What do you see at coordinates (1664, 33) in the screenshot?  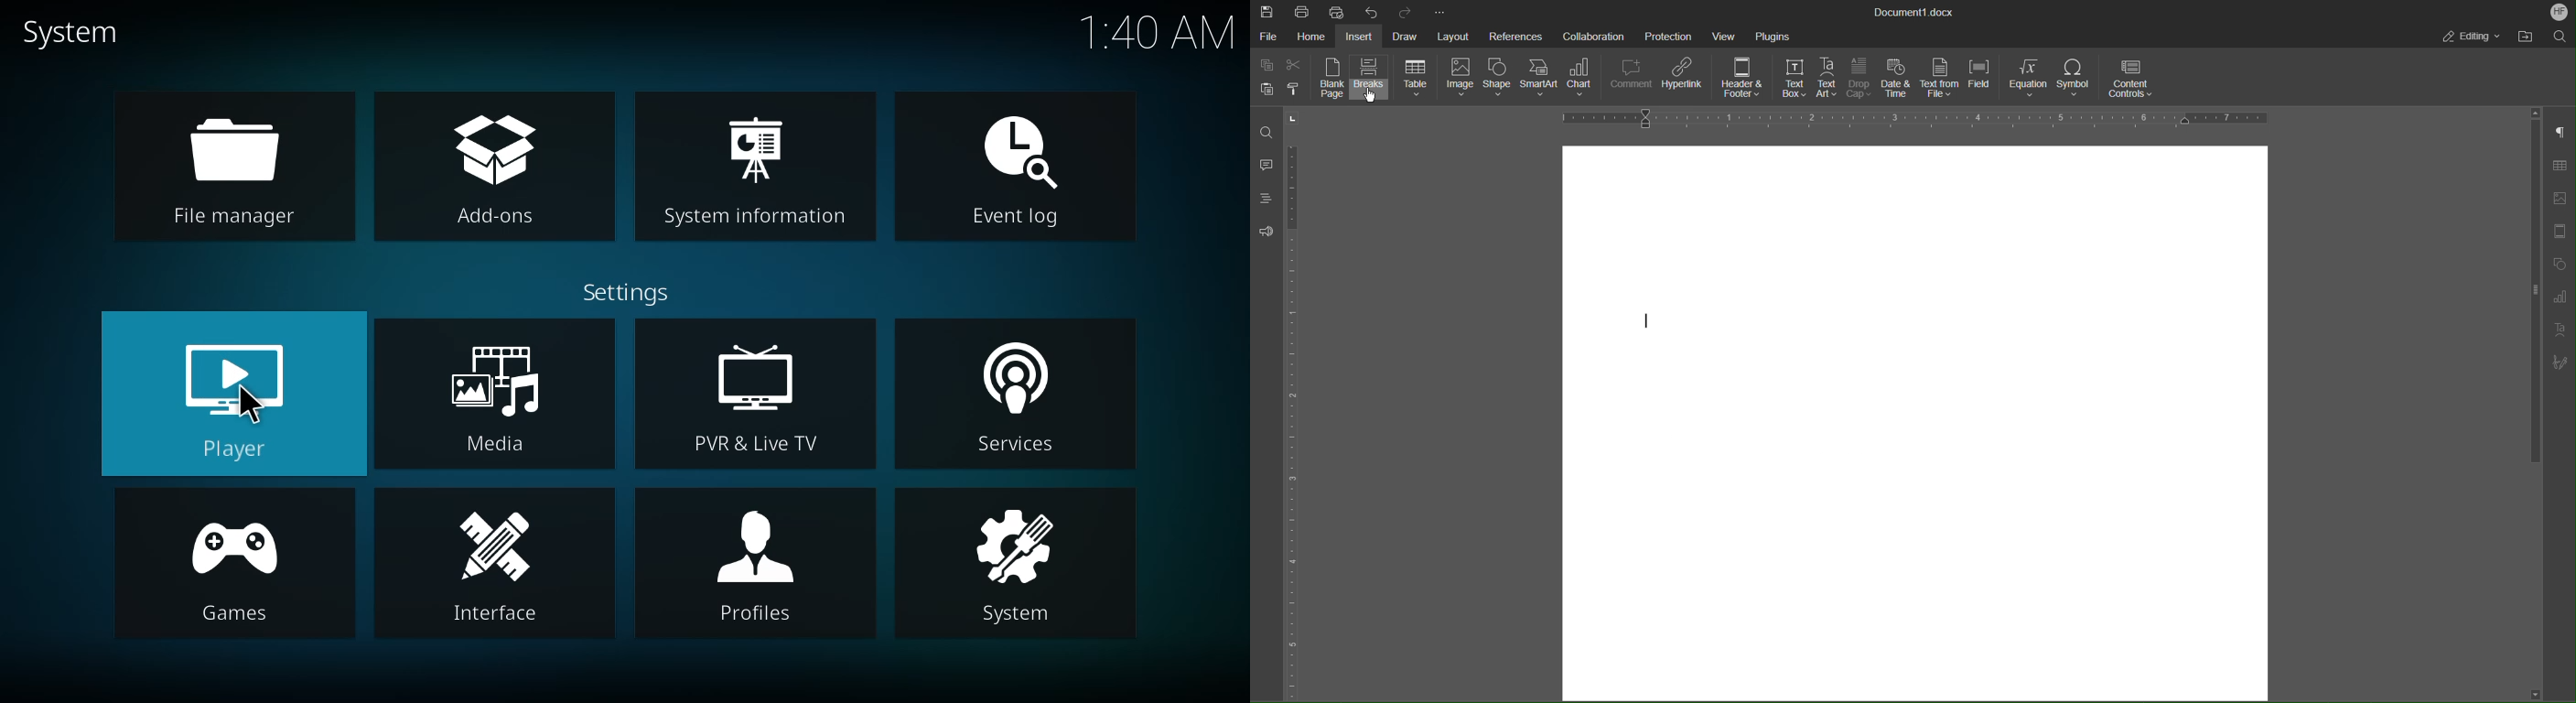 I see `Protection` at bounding box center [1664, 33].